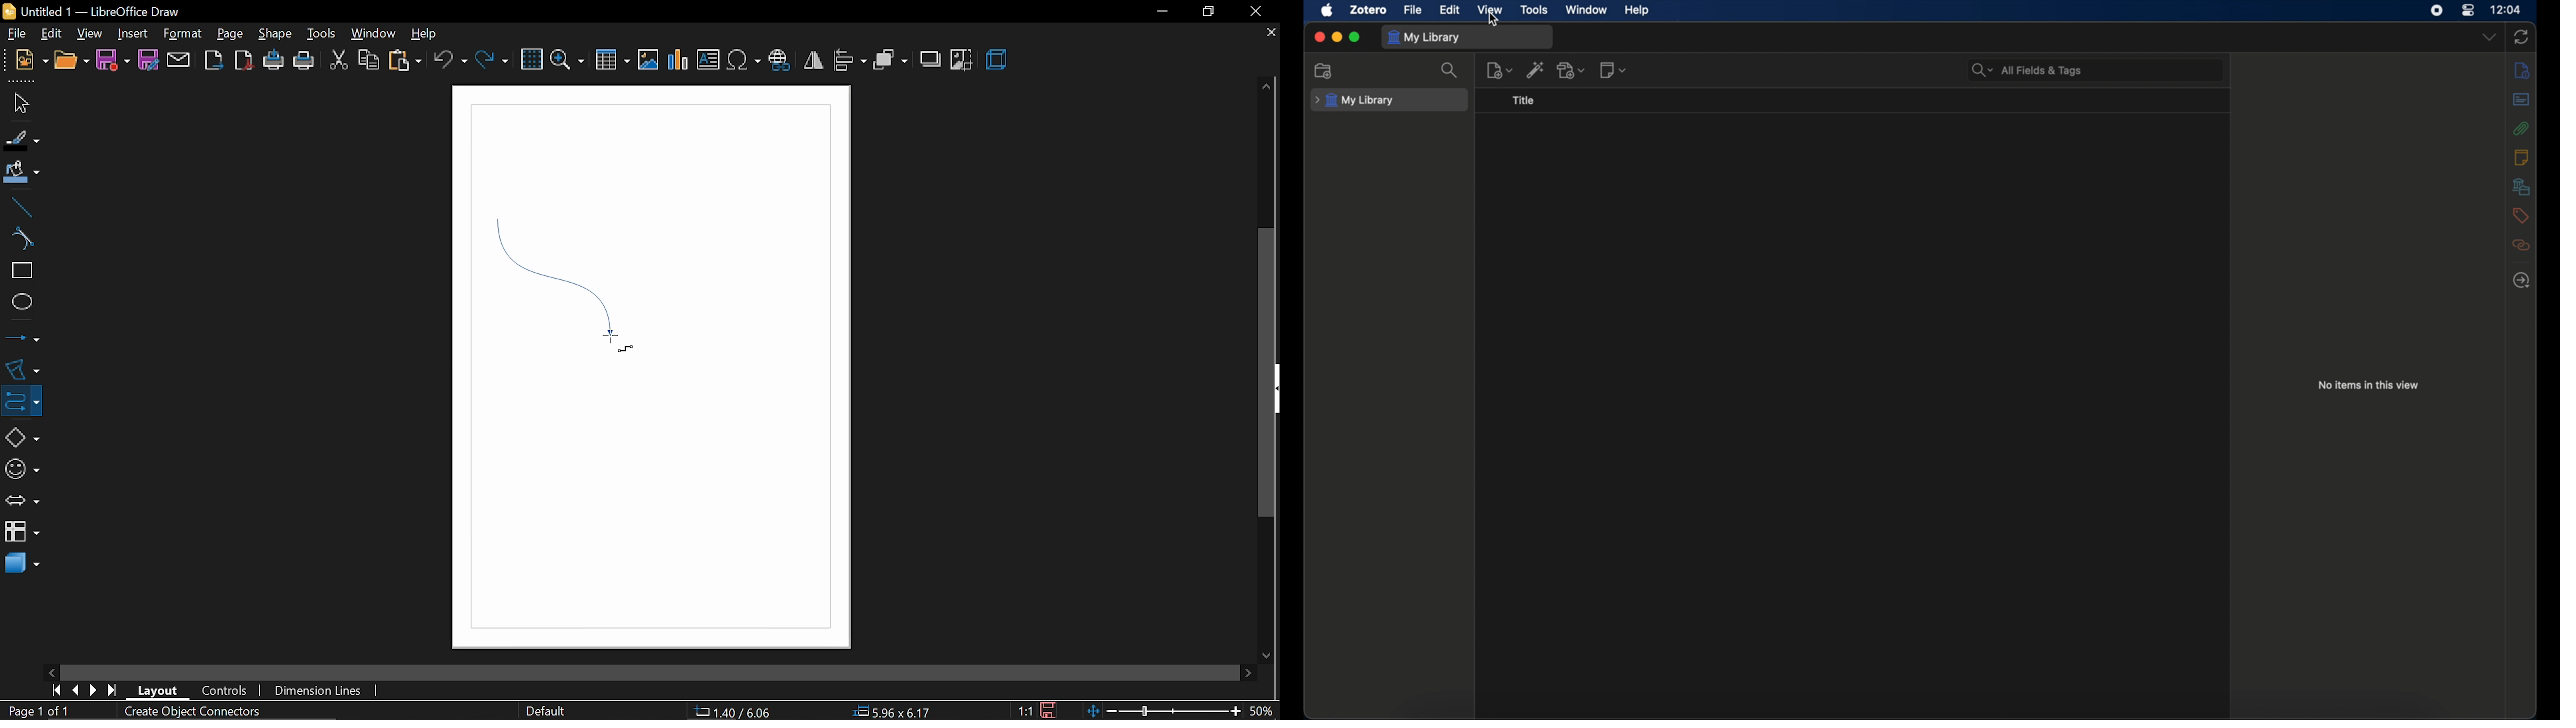 Image resolution: width=2576 pixels, height=728 pixels. I want to click on print directly, so click(274, 62).